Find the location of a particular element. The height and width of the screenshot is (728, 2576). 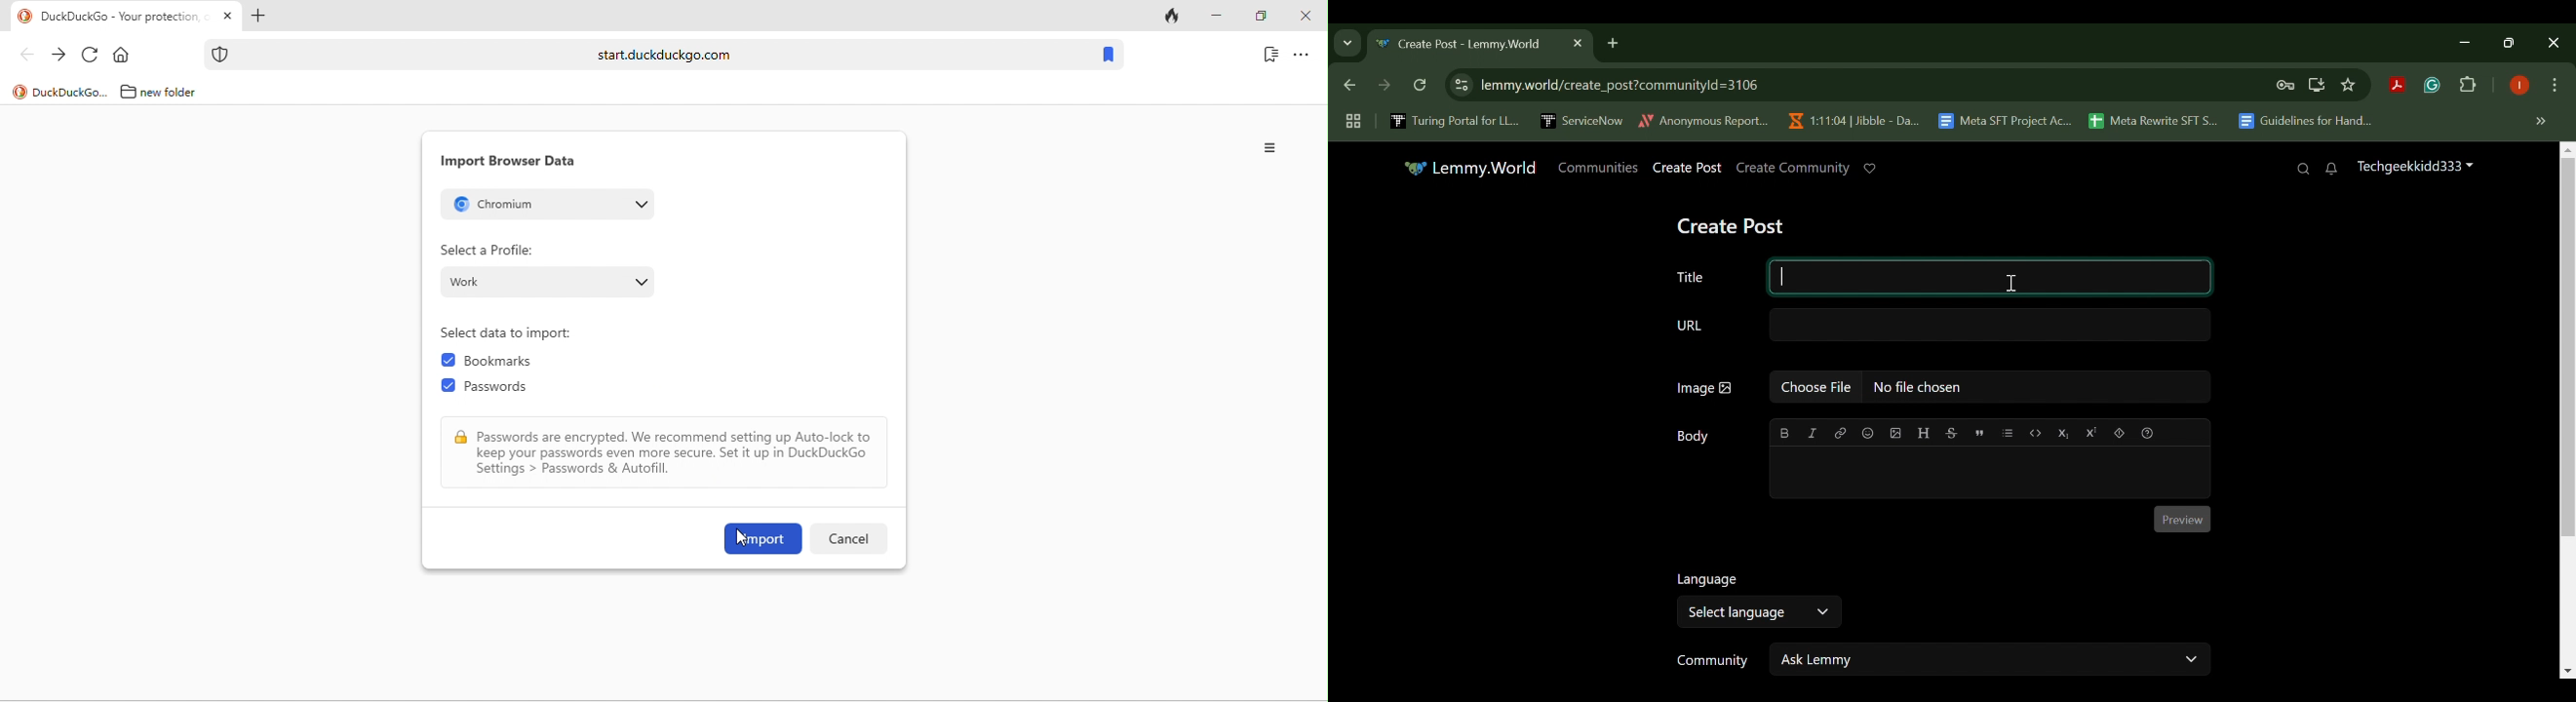

select a profile is located at coordinates (487, 250).